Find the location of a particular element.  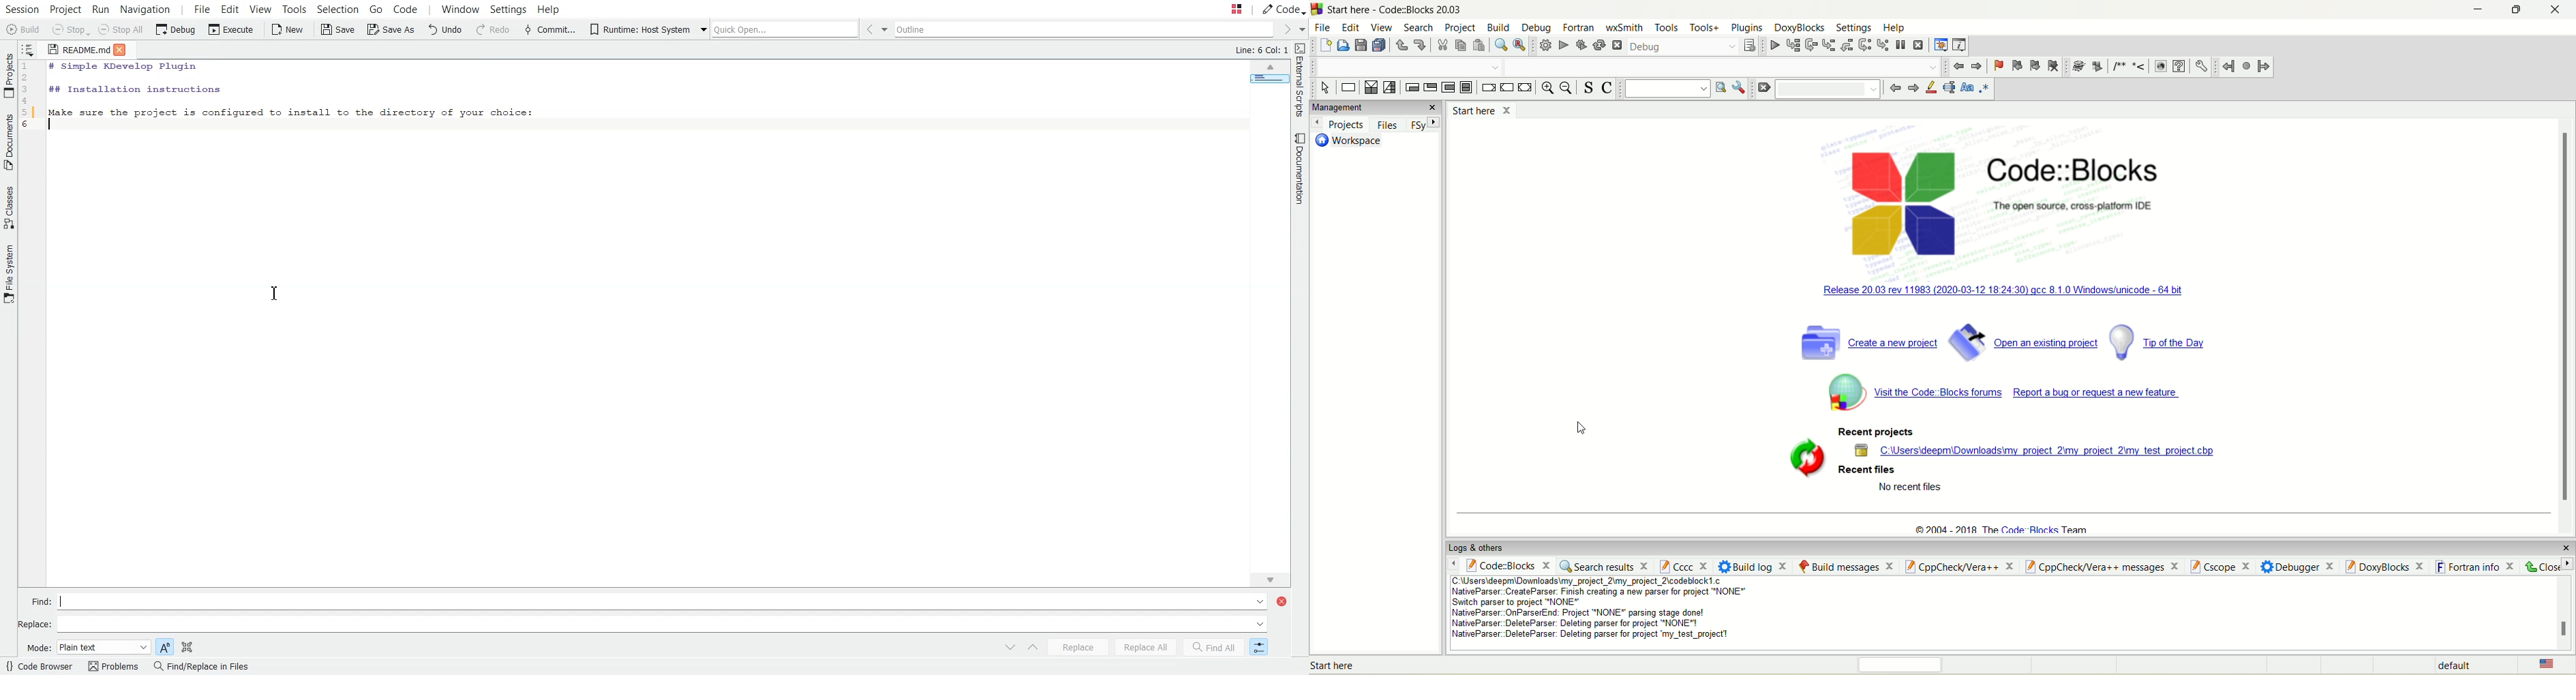

Undo is located at coordinates (447, 30).